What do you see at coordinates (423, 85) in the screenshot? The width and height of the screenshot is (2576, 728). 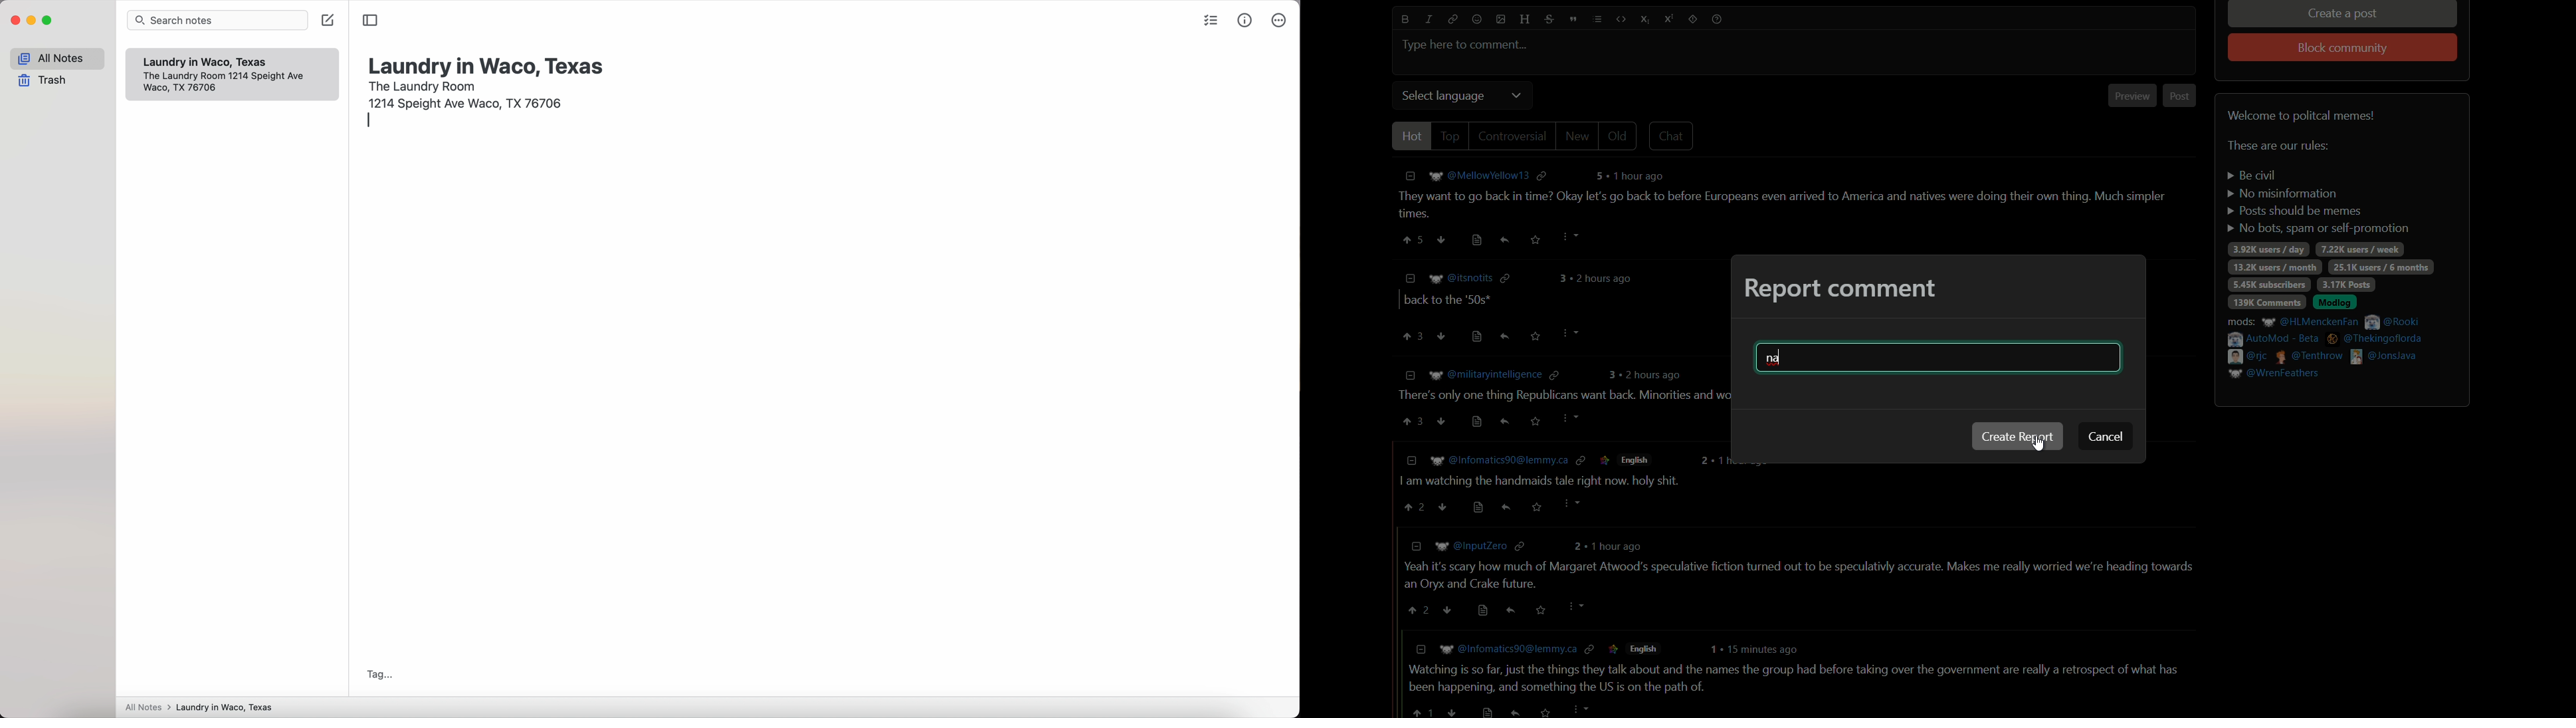 I see `the laundry room` at bounding box center [423, 85].